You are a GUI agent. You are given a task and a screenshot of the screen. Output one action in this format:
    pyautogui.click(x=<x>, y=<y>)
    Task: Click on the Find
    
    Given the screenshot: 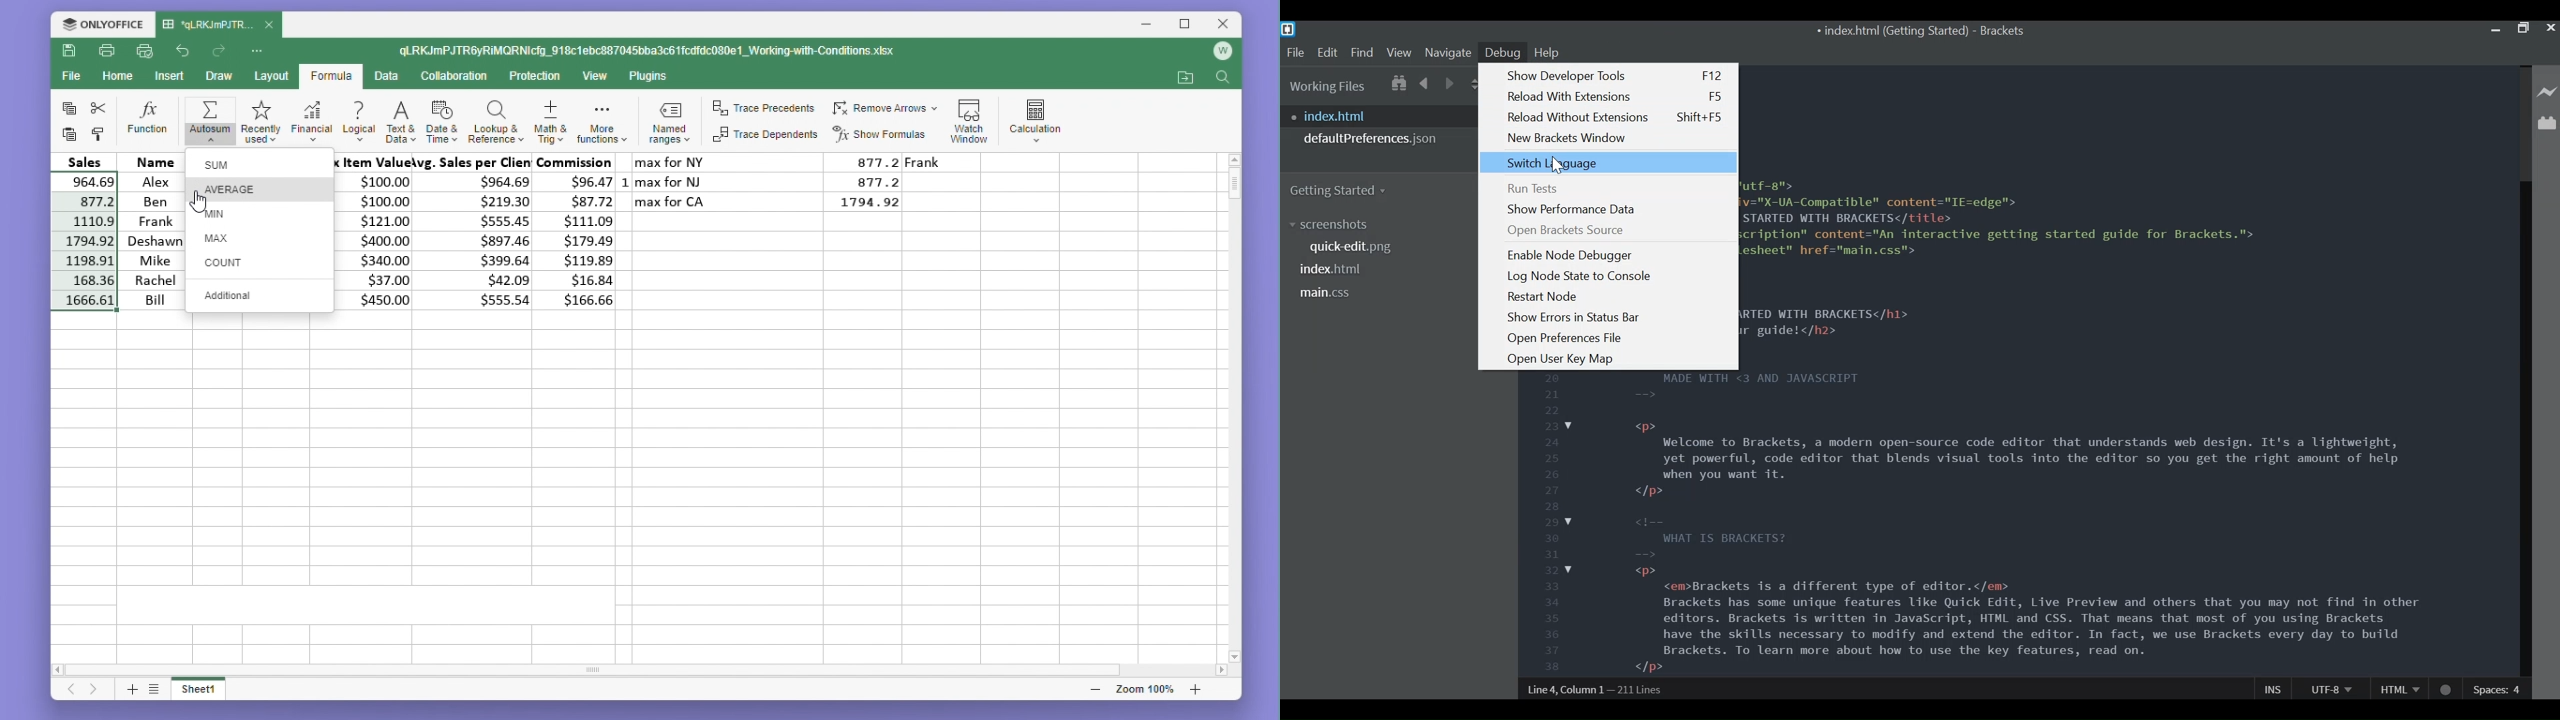 What is the action you would take?
    pyautogui.click(x=1362, y=52)
    